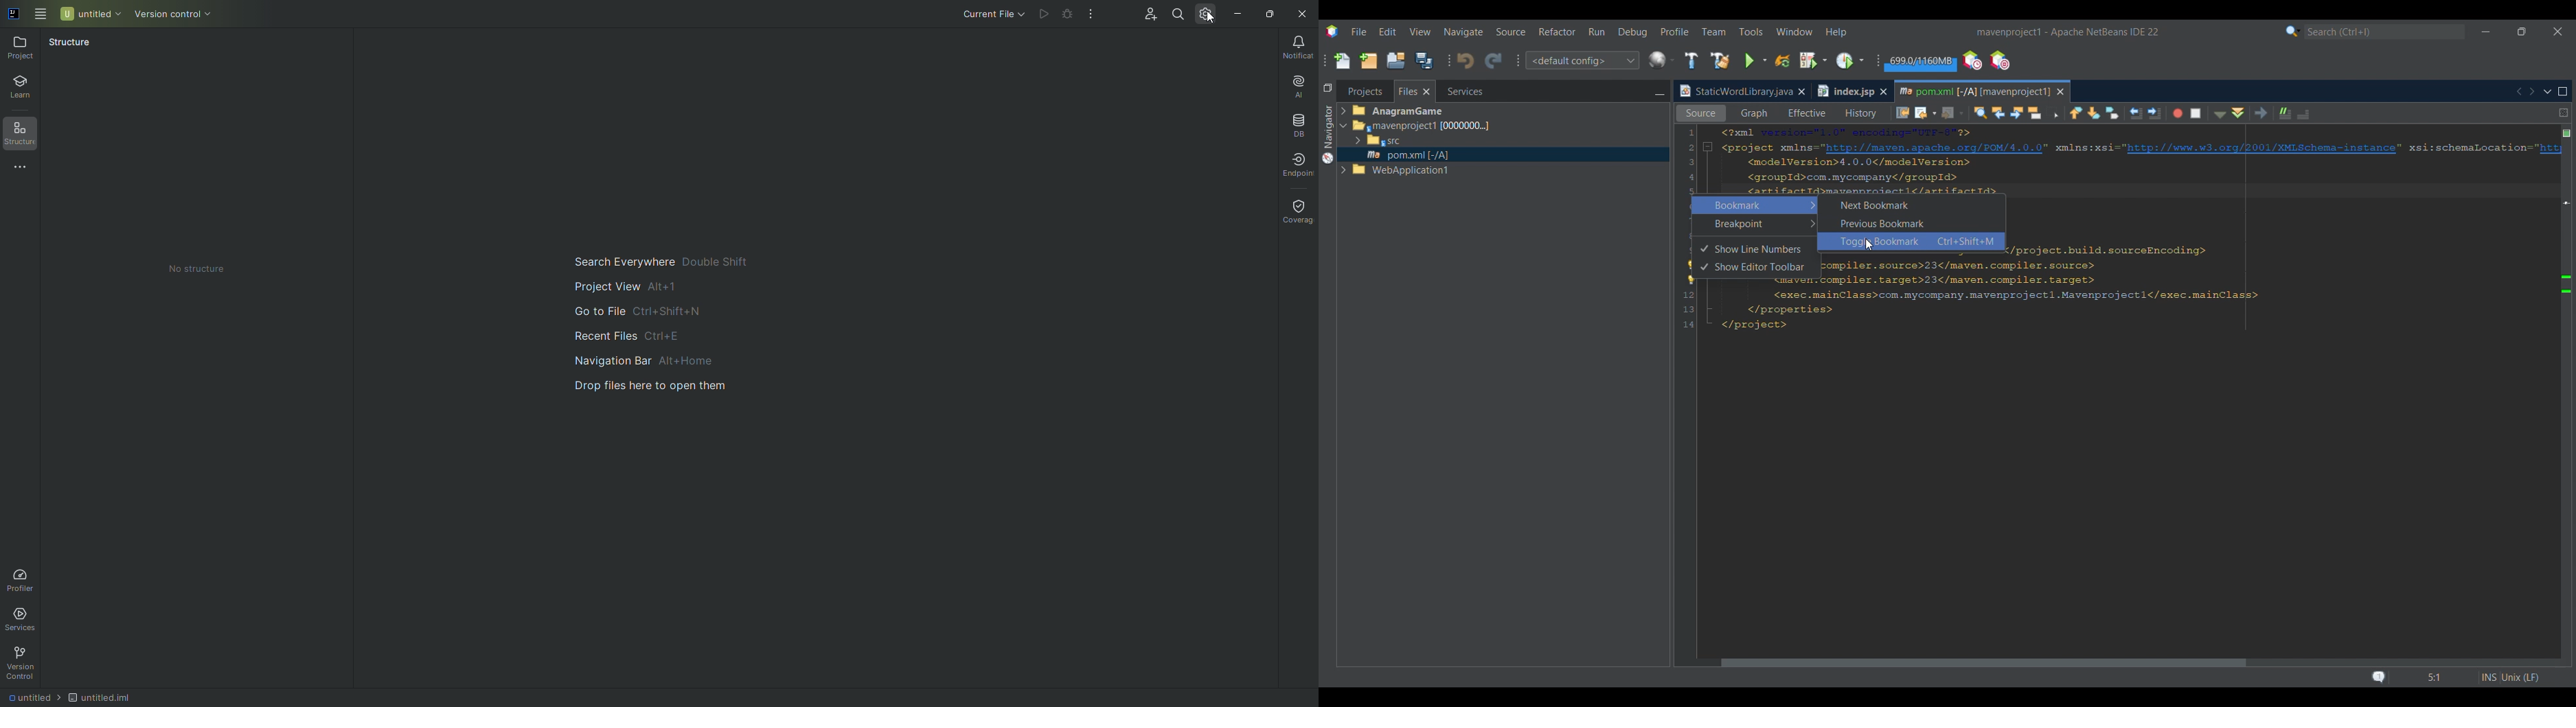 This screenshot has width=2576, height=728. I want to click on Maximize, so click(2563, 92).